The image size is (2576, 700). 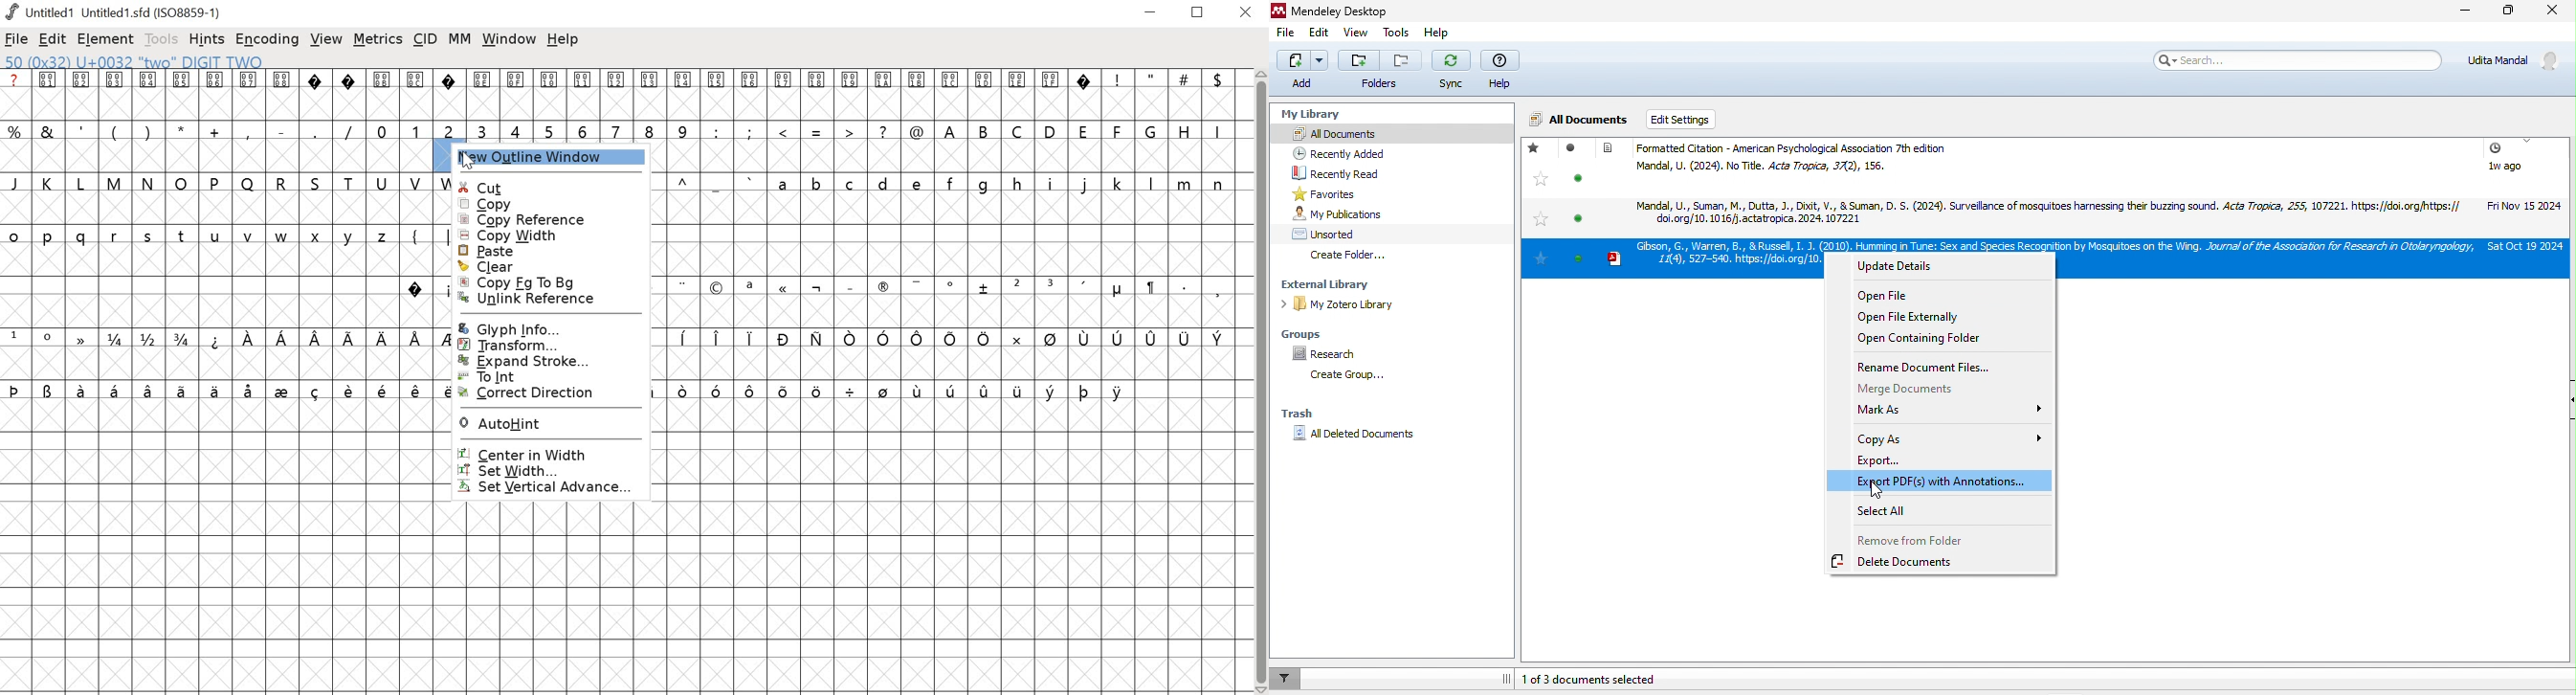 I want to click on cut, so click(x=551, y=186).